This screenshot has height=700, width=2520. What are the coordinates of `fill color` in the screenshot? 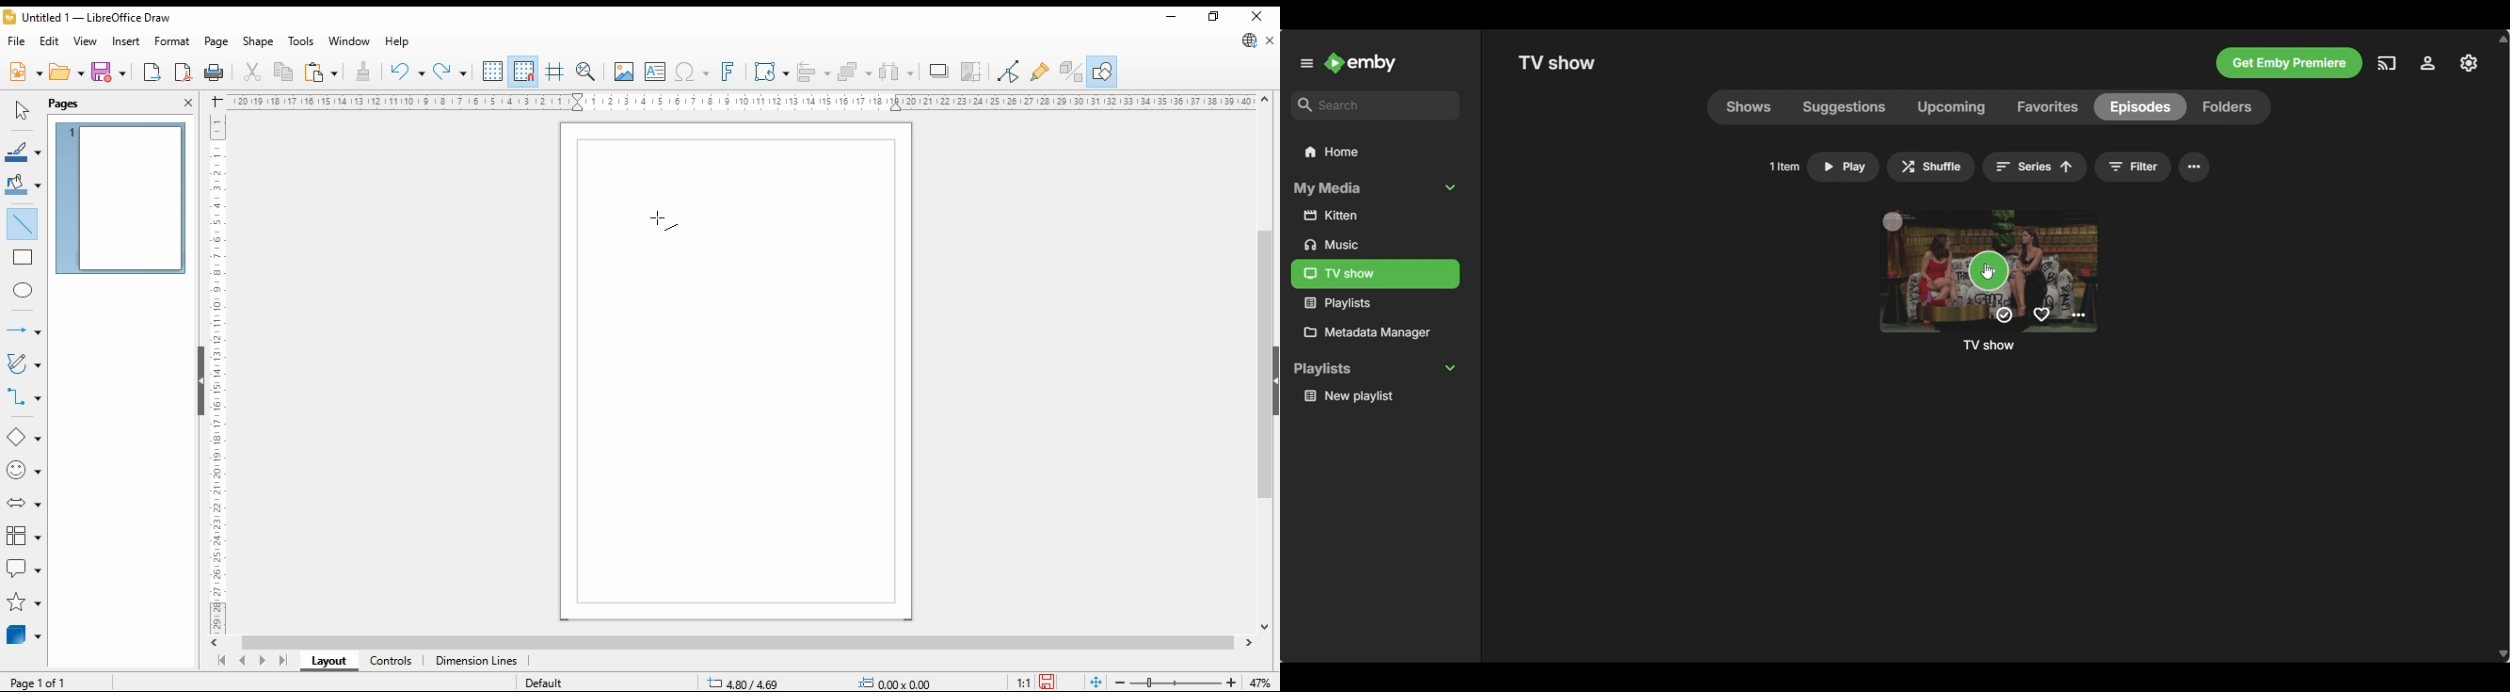 It's located at (22, 184).